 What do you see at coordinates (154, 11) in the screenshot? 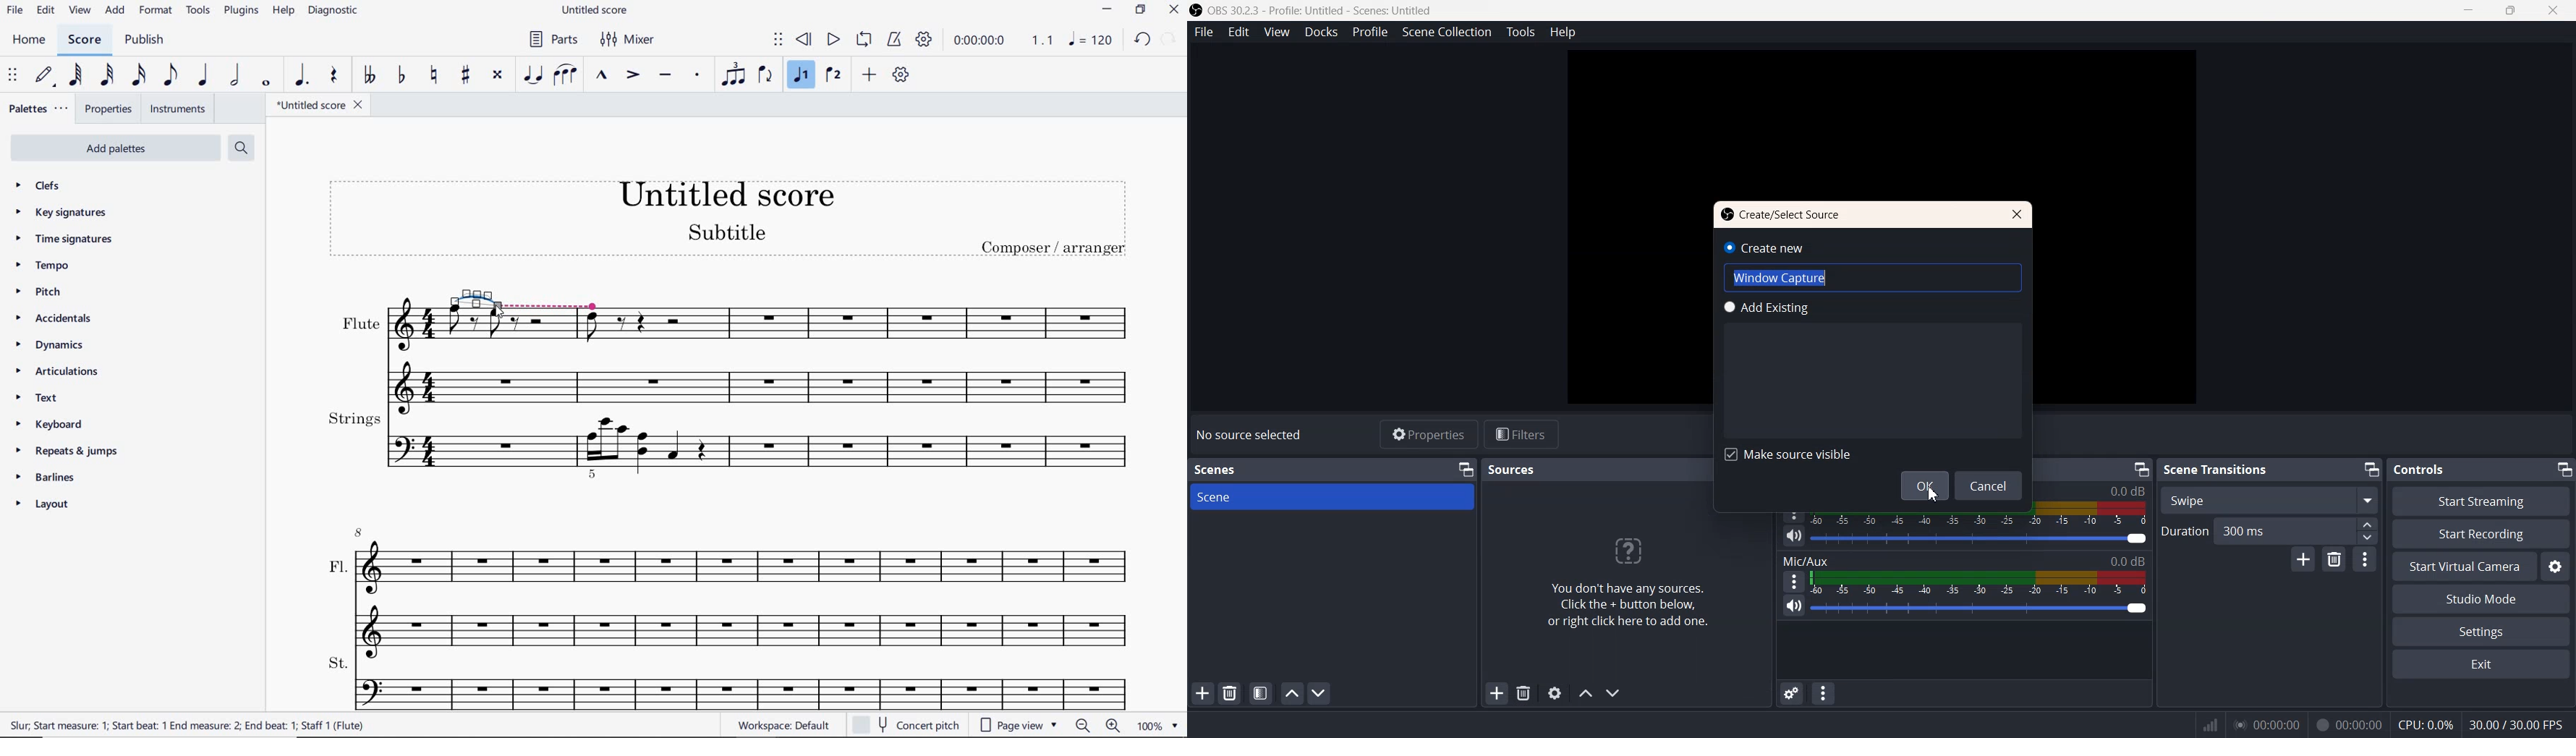
I see `format` at bounding box center [154, 11].